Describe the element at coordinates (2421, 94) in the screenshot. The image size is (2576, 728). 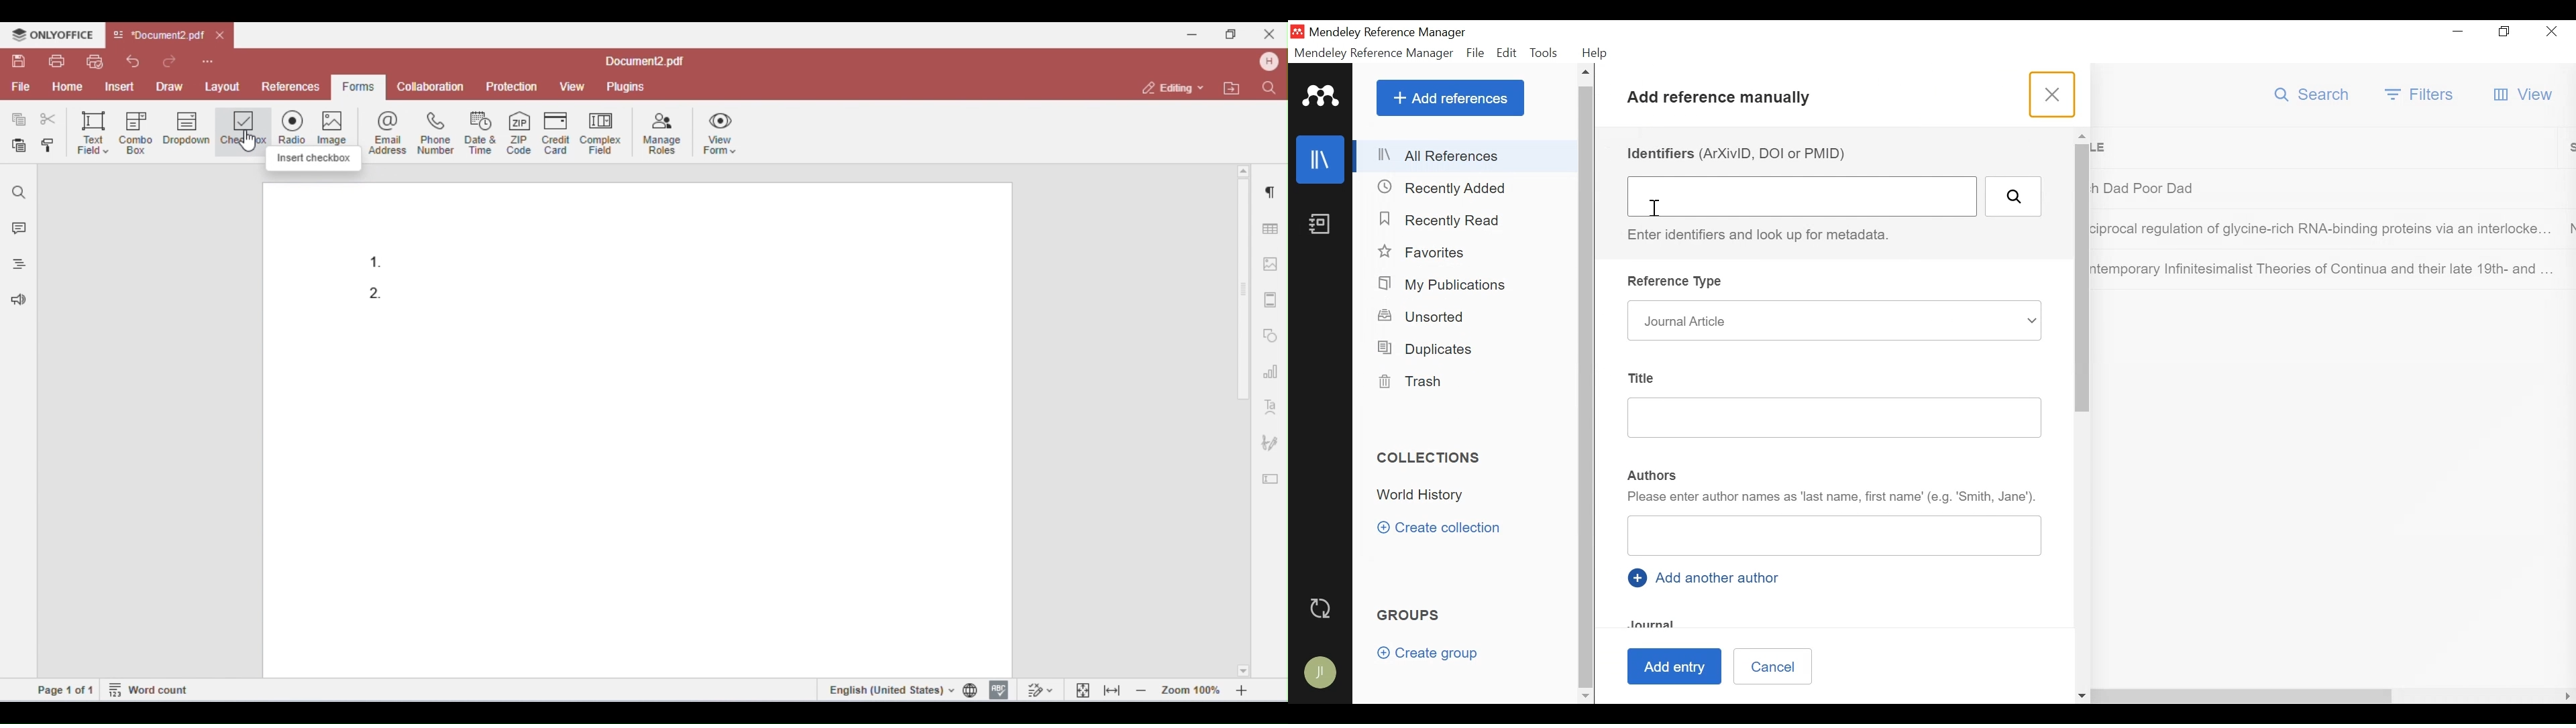
I see `Filter` at that location.